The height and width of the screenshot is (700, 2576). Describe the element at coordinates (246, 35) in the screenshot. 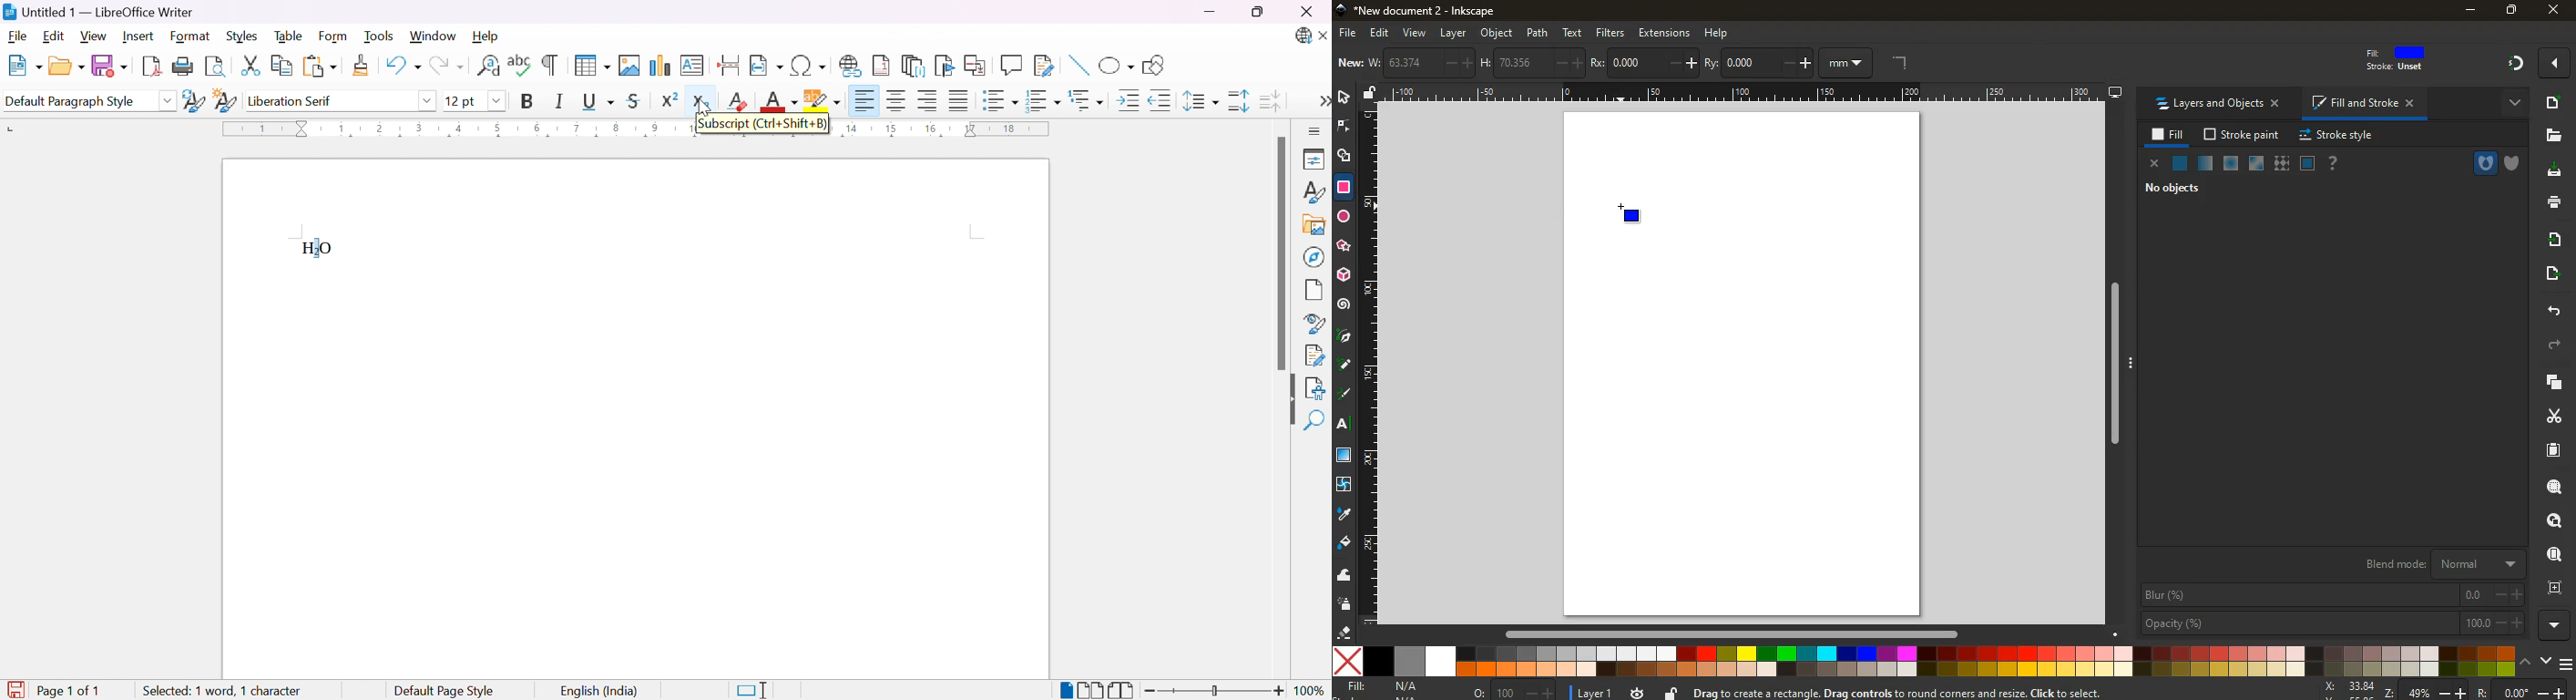

I see `Styles` at that location.